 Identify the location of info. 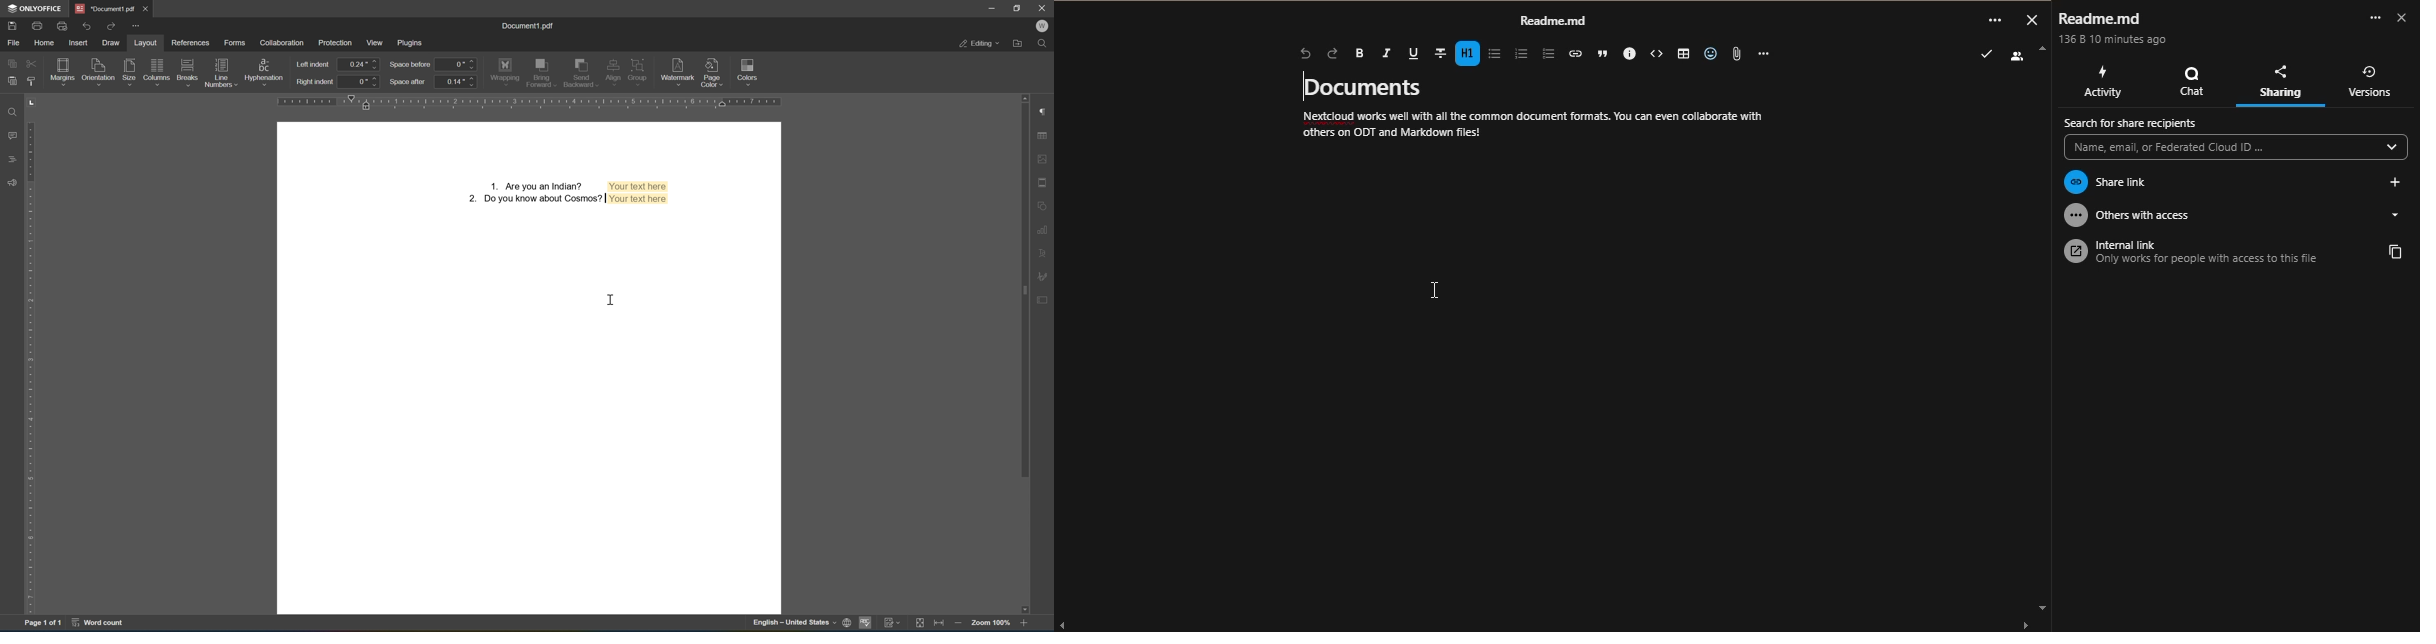
(1632, 53).